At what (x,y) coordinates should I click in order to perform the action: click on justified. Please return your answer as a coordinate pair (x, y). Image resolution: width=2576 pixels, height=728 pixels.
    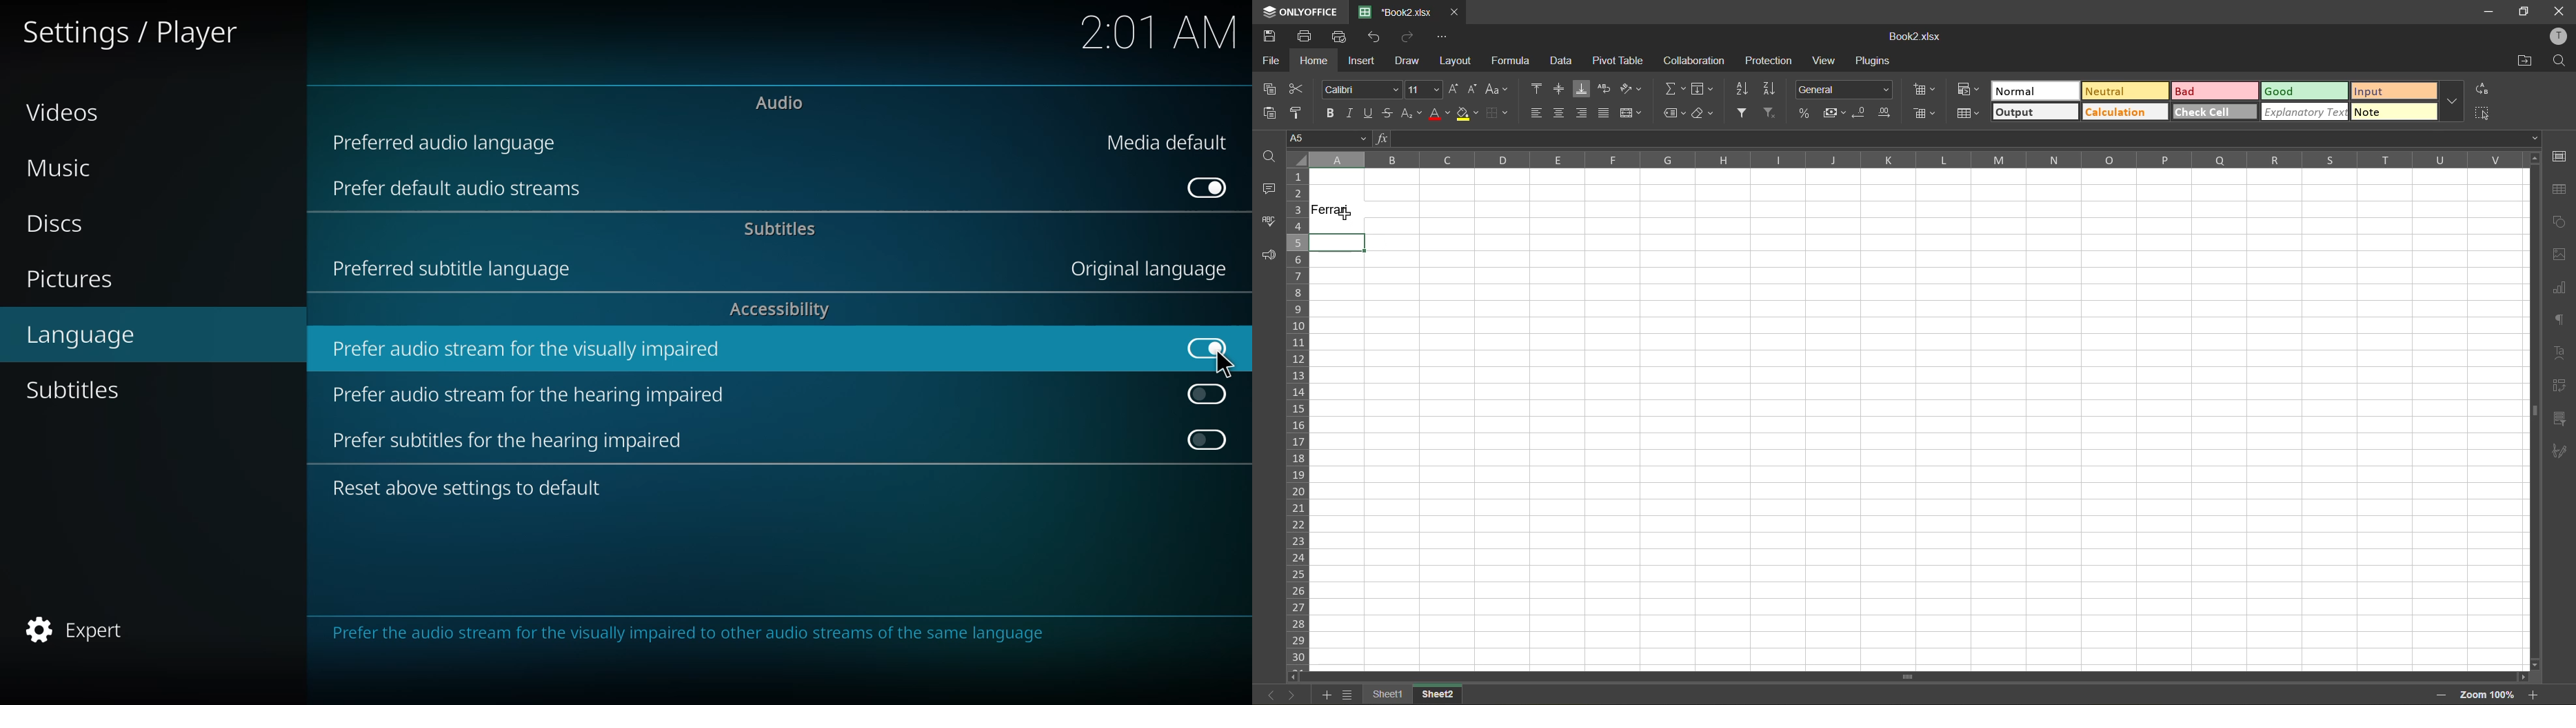
    Looking at the image, I should click on (1602, 113).